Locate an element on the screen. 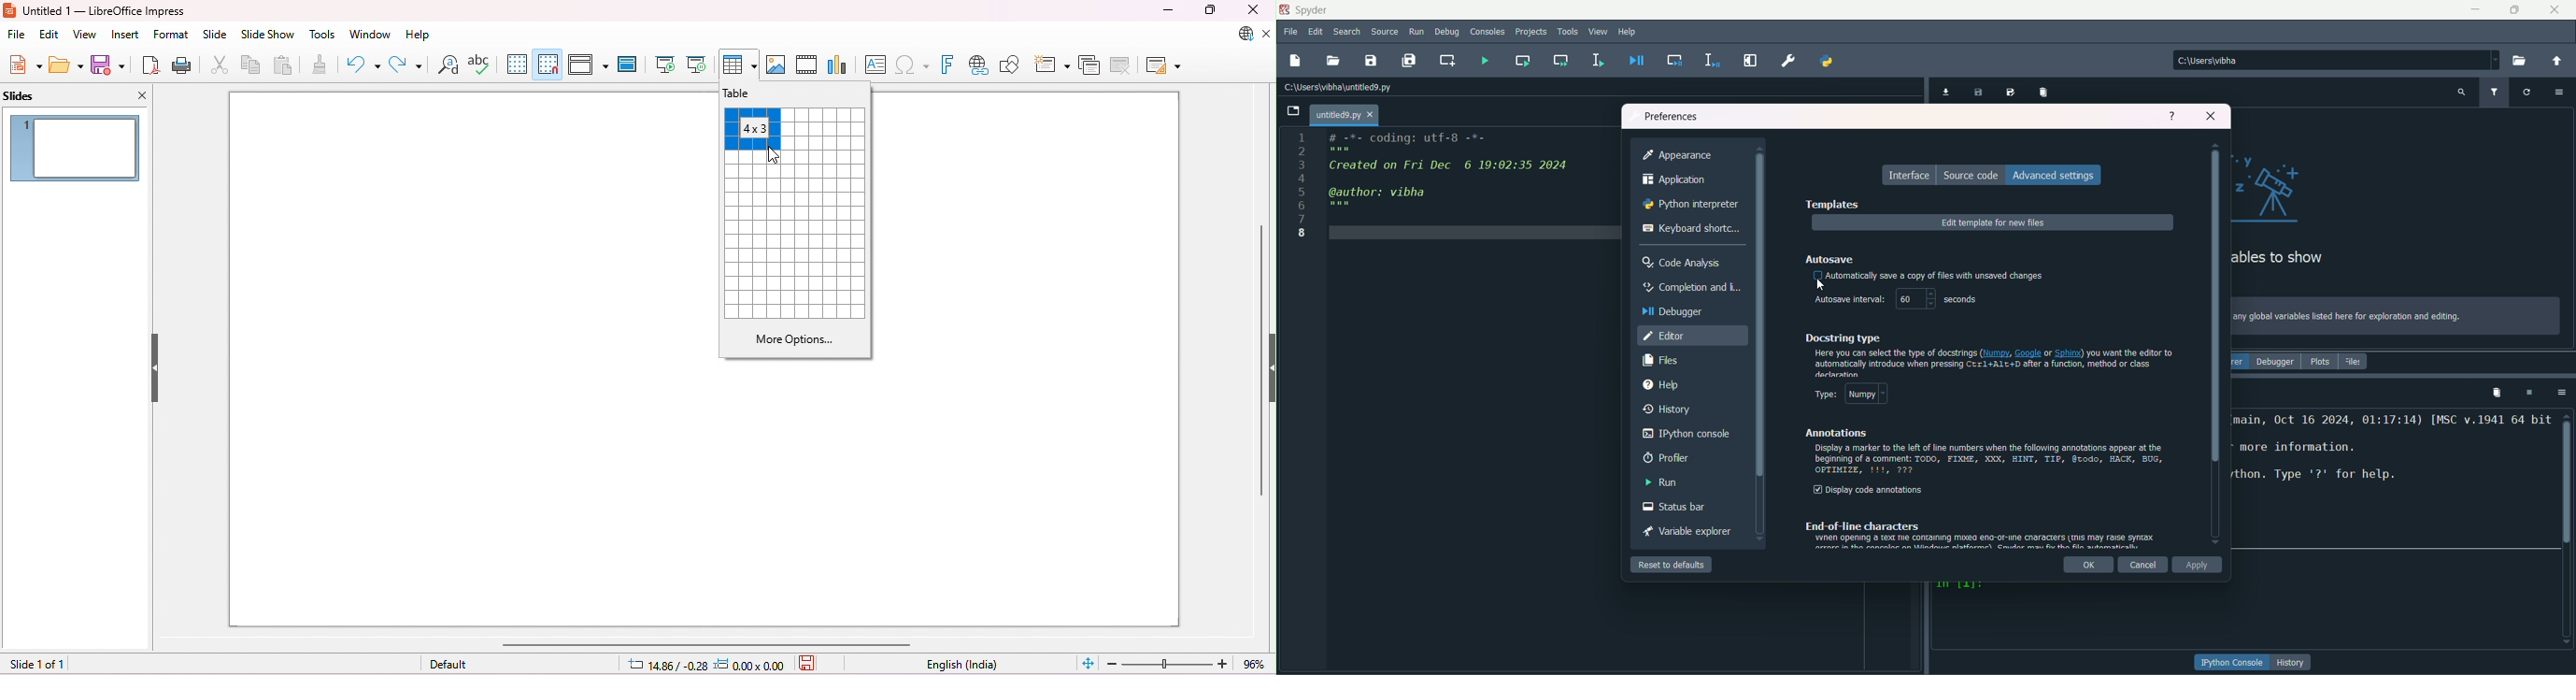 Image resolution: width=2576 pixels, height=700 pixels. consoles is located at coordinates (1488, 31).